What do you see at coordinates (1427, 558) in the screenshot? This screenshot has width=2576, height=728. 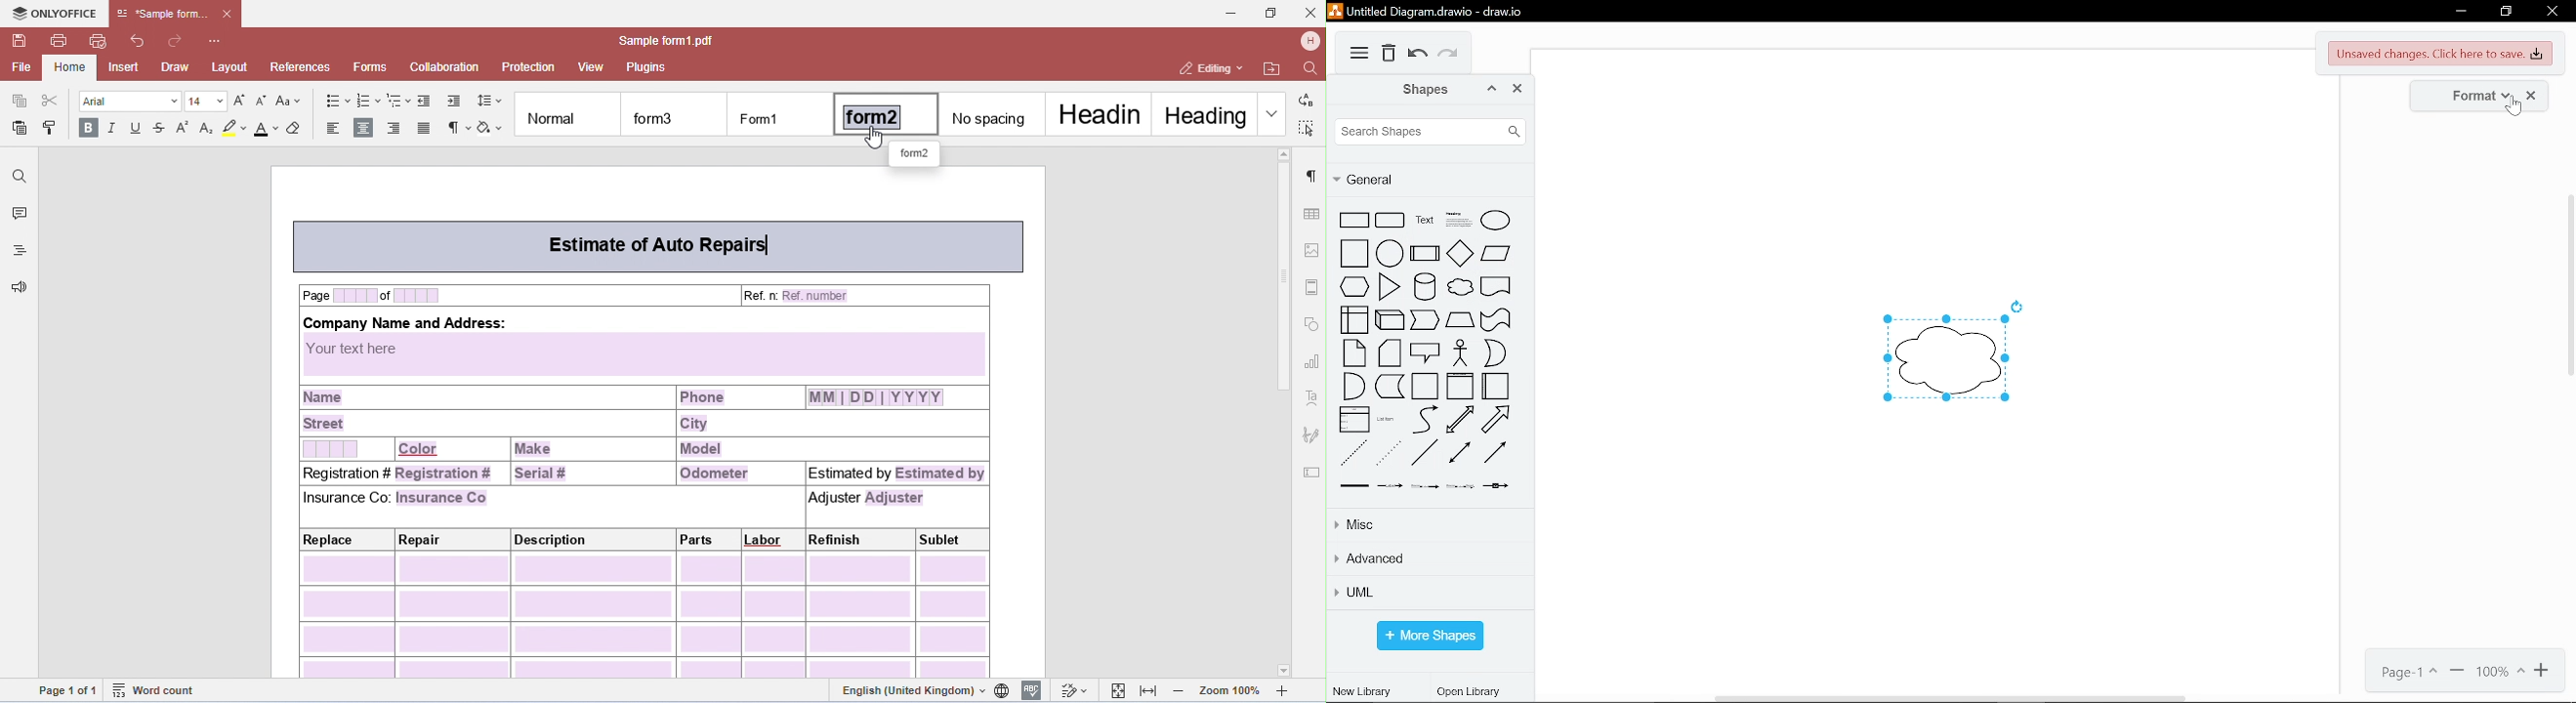 I see `advanced` at bounding box center [1427, 558].